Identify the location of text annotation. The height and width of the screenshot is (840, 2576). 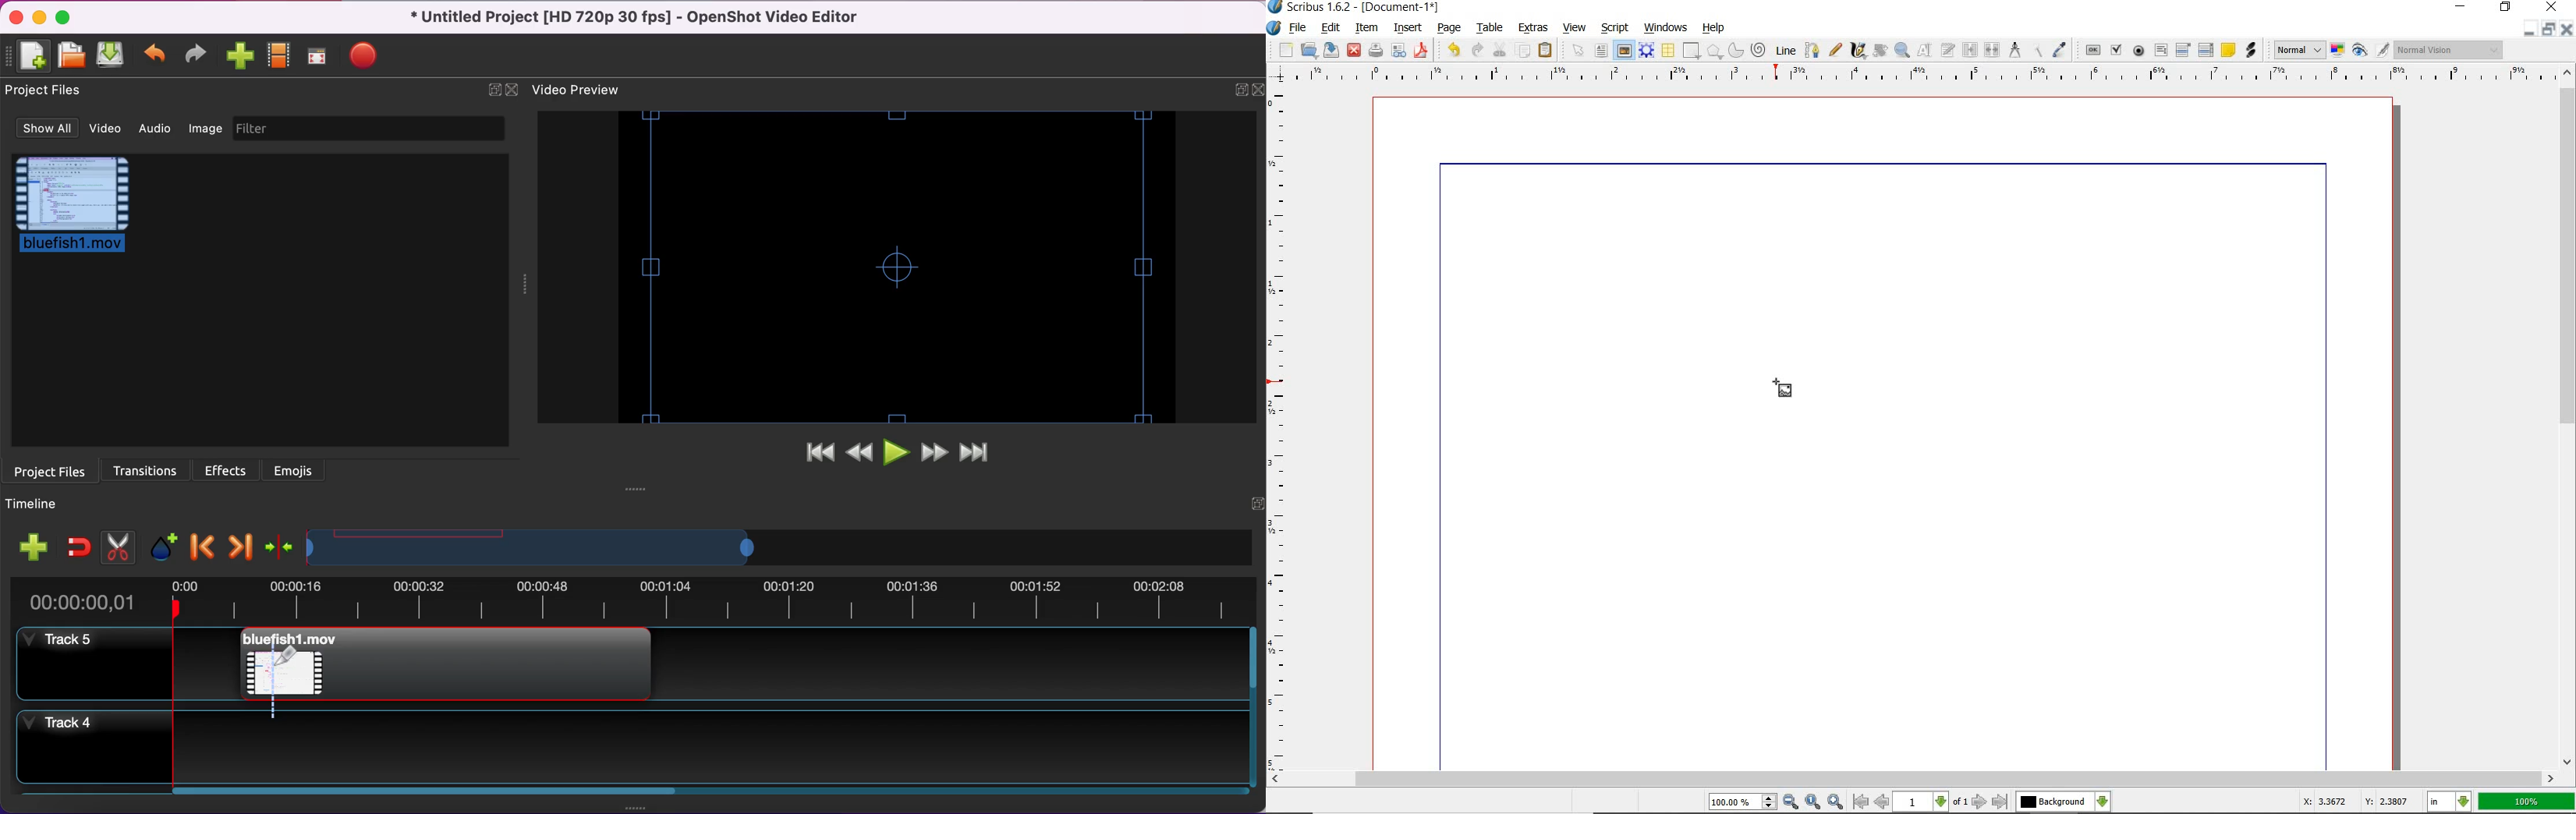
(2228, 51).